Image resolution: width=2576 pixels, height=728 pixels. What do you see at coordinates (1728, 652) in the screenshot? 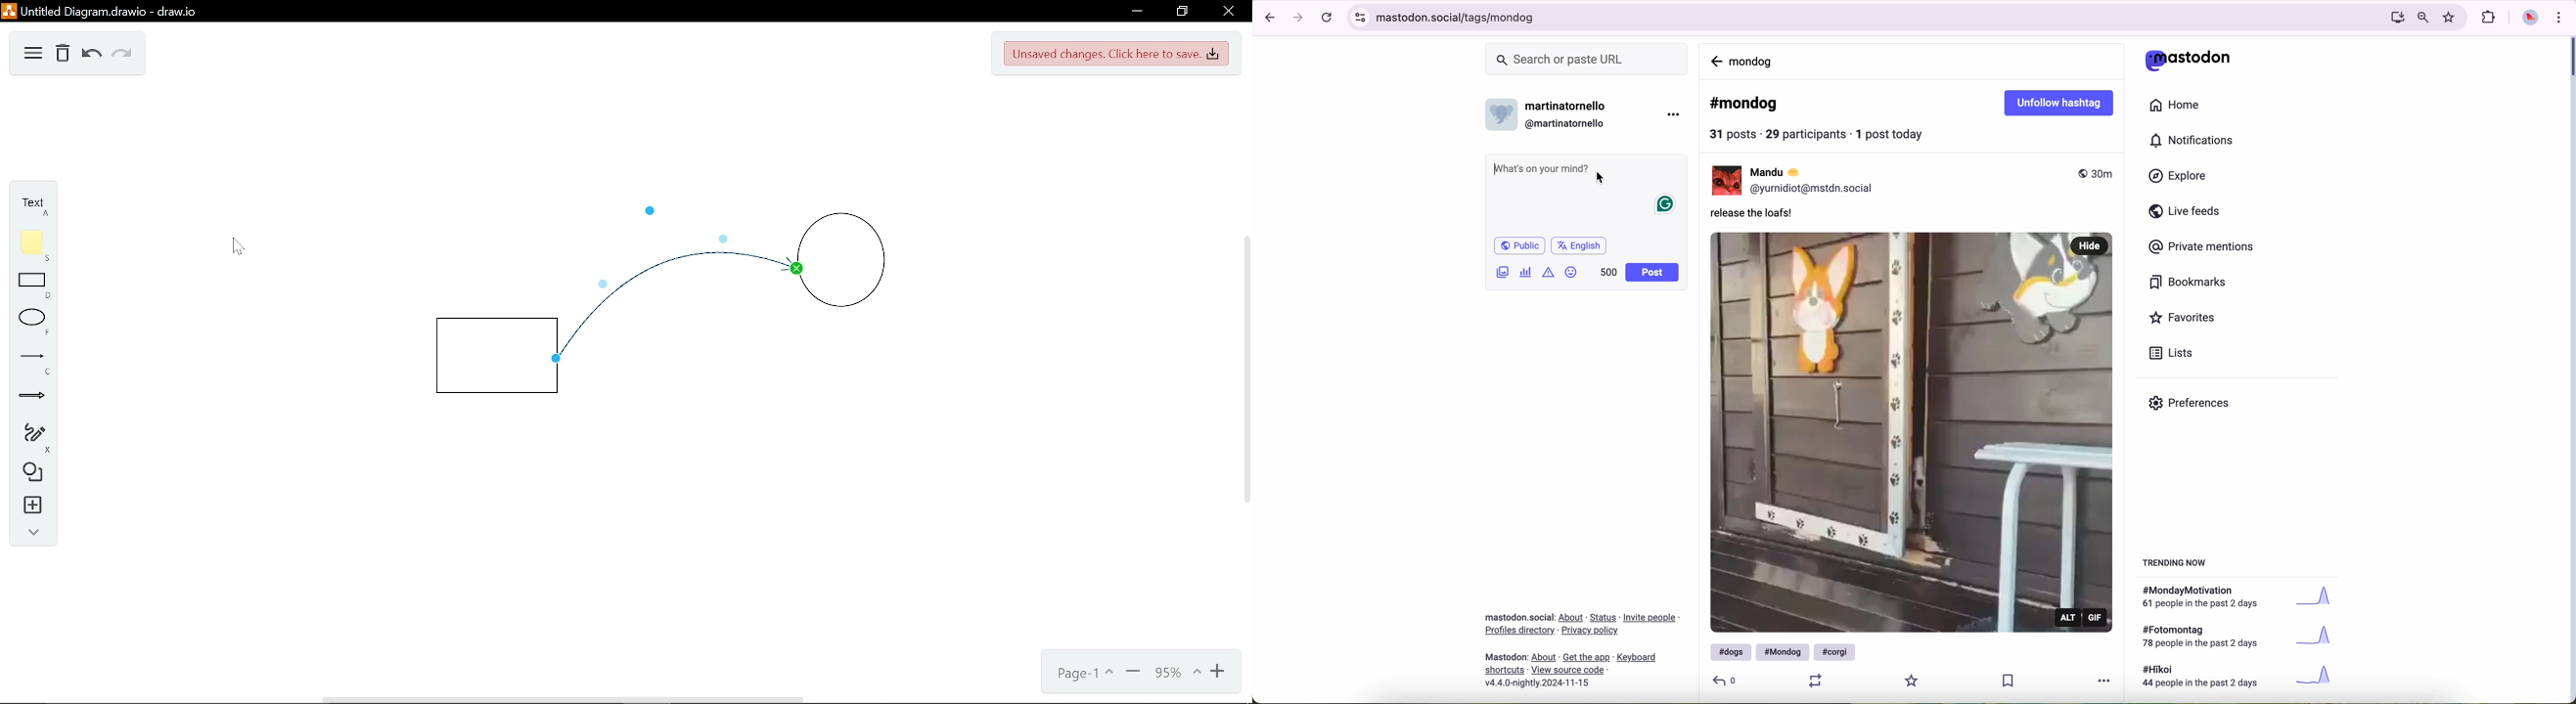
I see `#dogs` at bounding box center [1728, 652].